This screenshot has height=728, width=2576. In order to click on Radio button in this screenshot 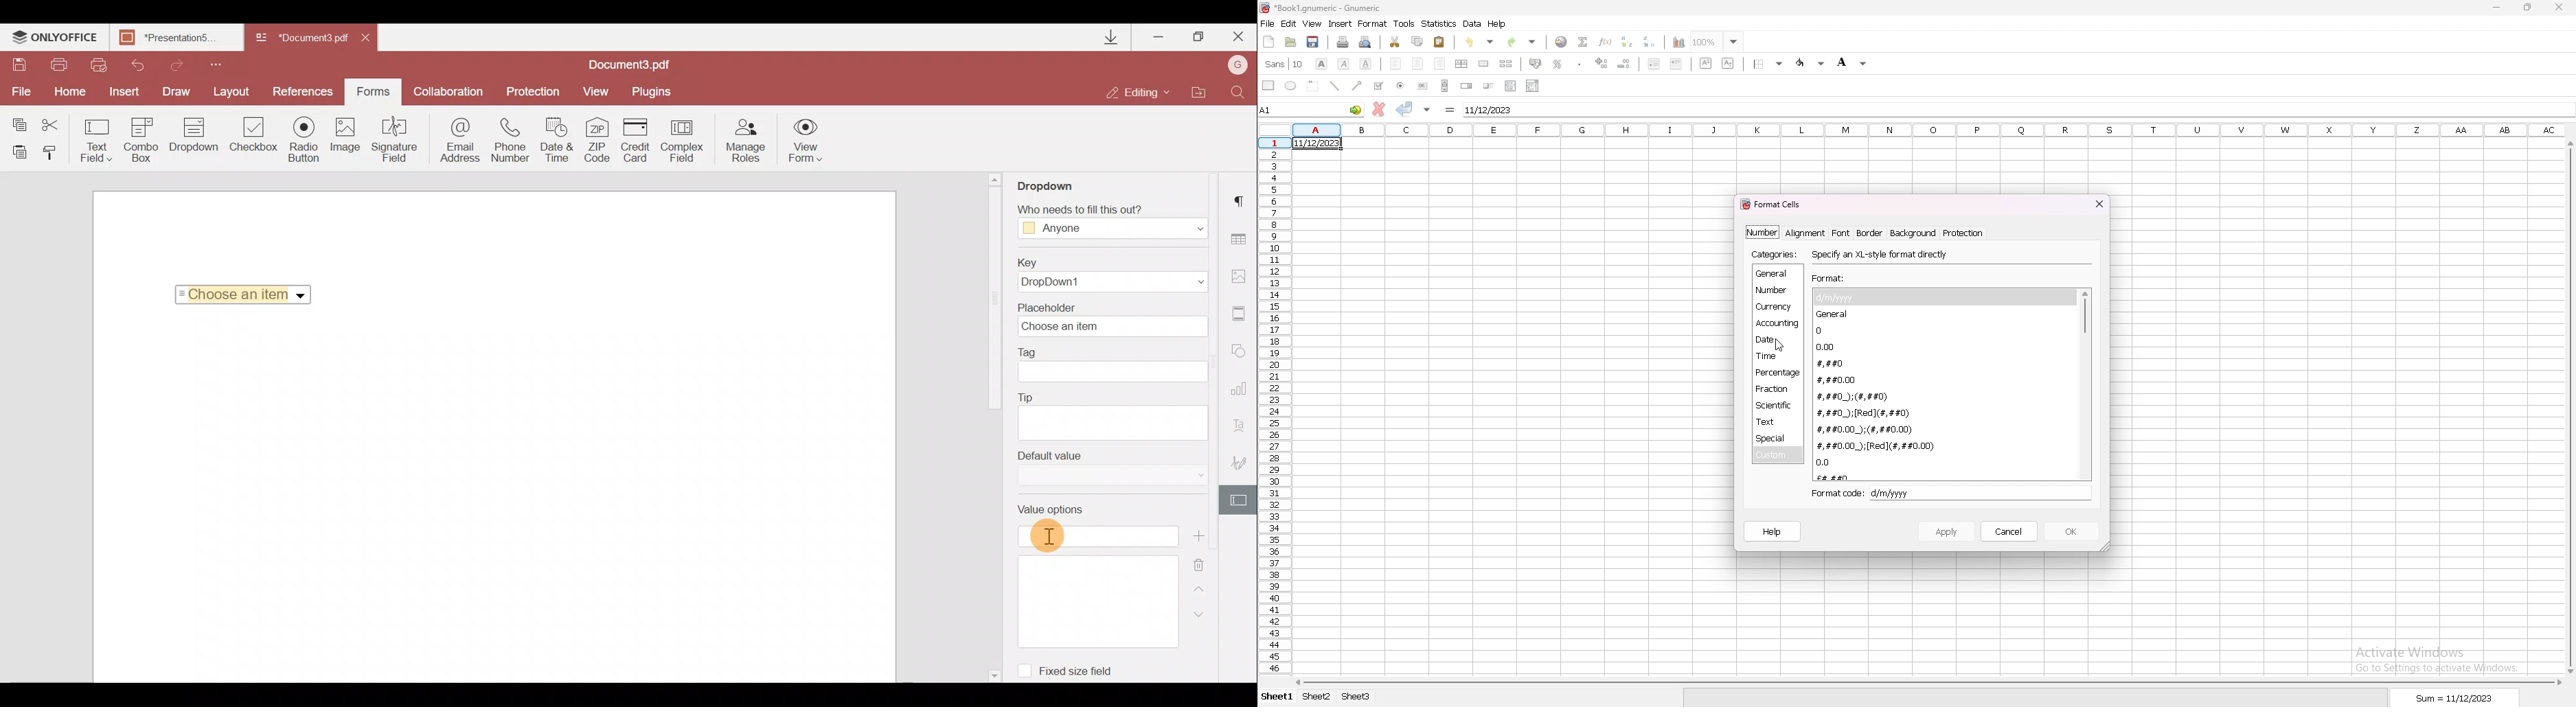, I will do `click(304, 139)`.